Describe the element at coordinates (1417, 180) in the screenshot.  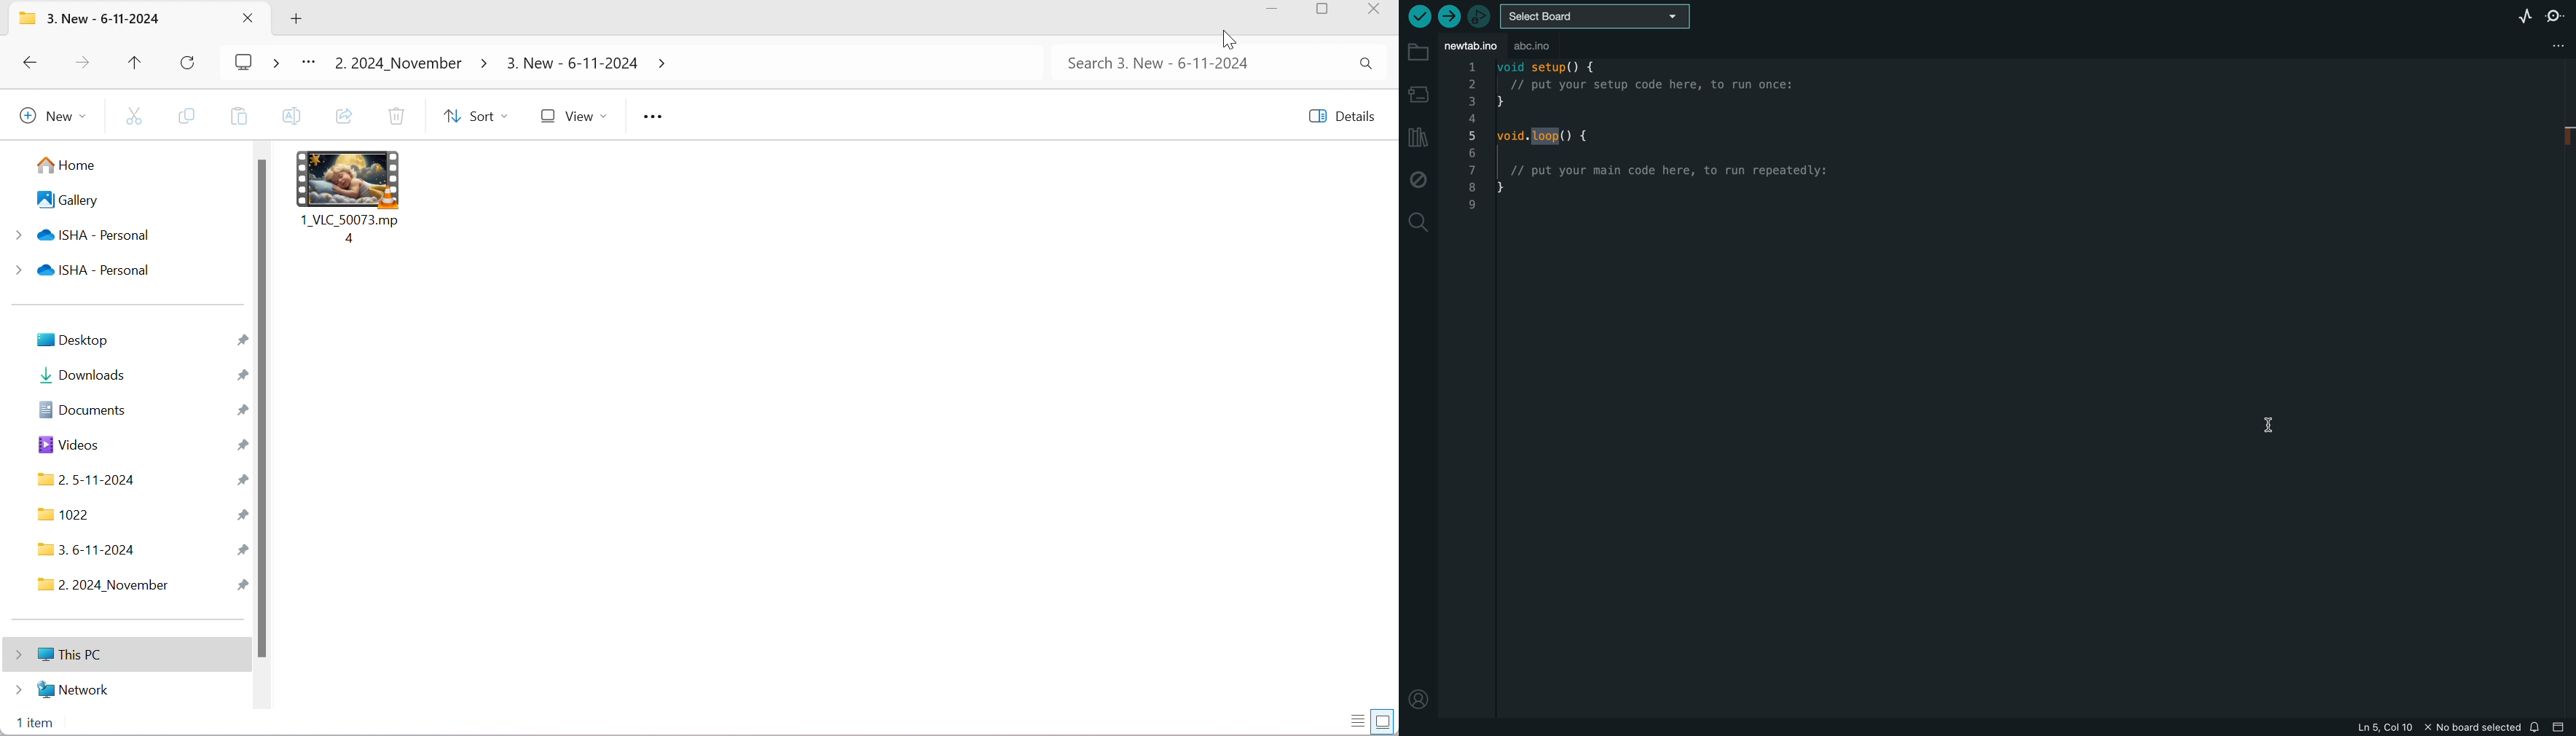
I see `debug` at that location.